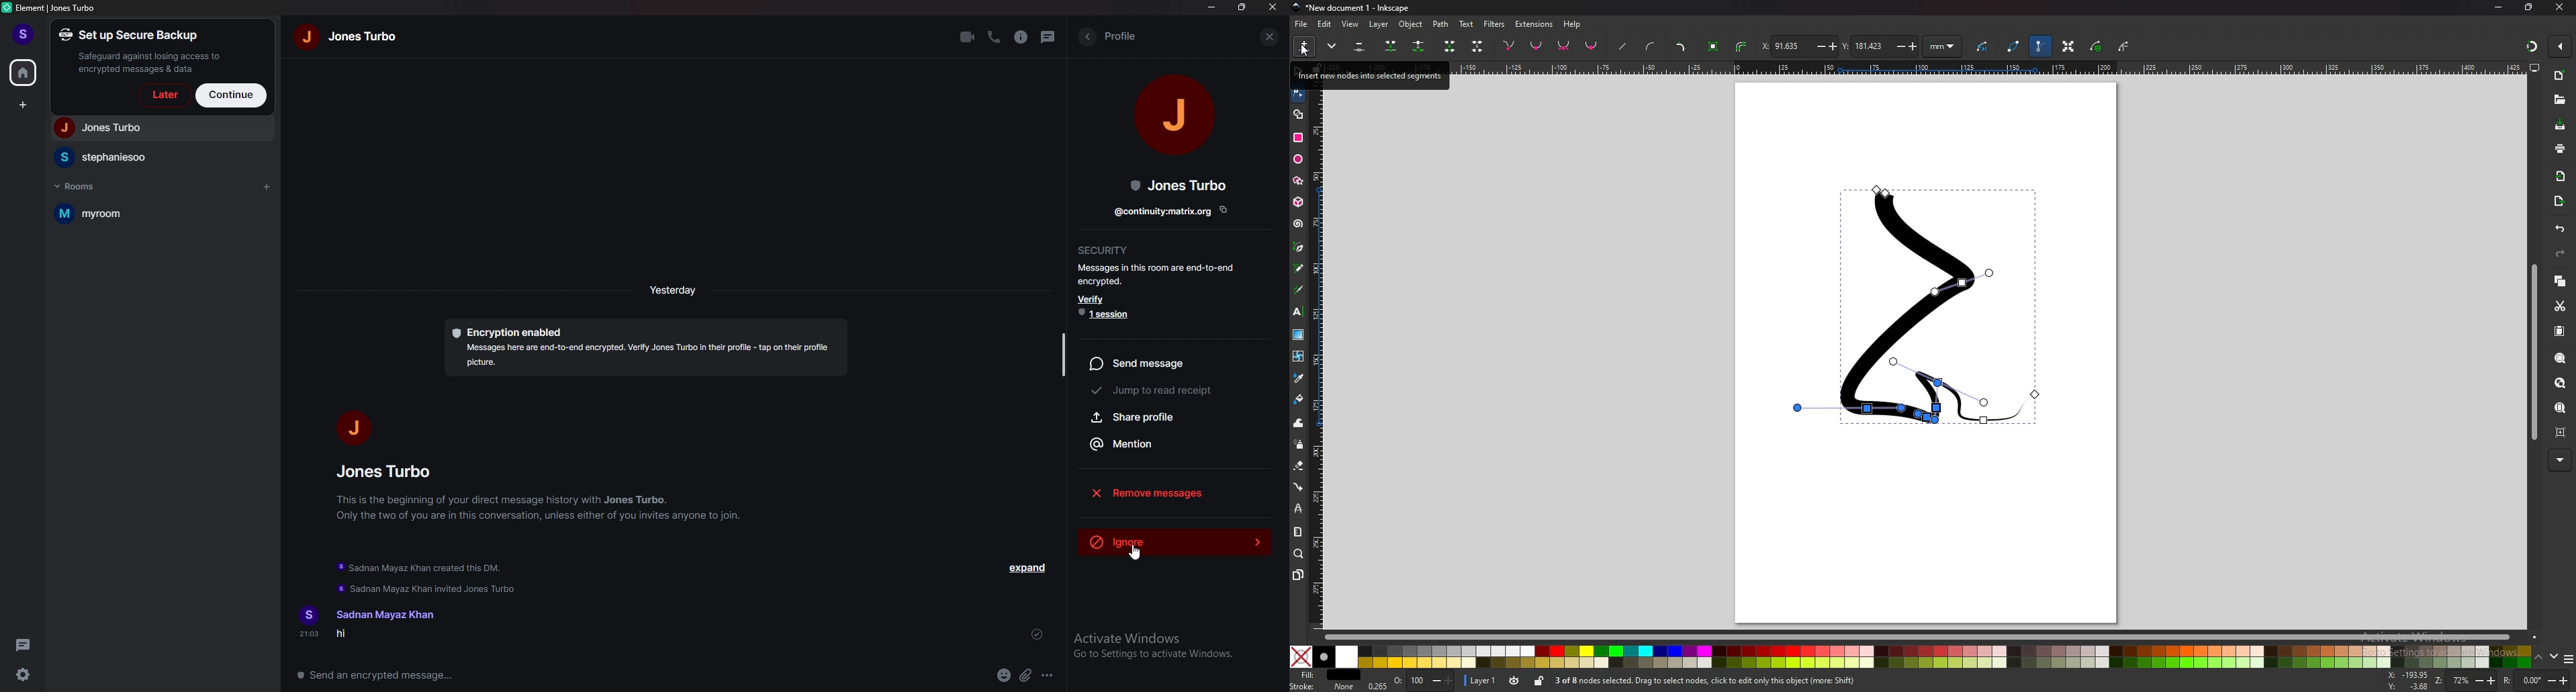 Image resolution: width=2576 pixels, height=700 pixels. Describe the element at coordinates (2559, 306) in the screenshot. I see `cut` at that location.